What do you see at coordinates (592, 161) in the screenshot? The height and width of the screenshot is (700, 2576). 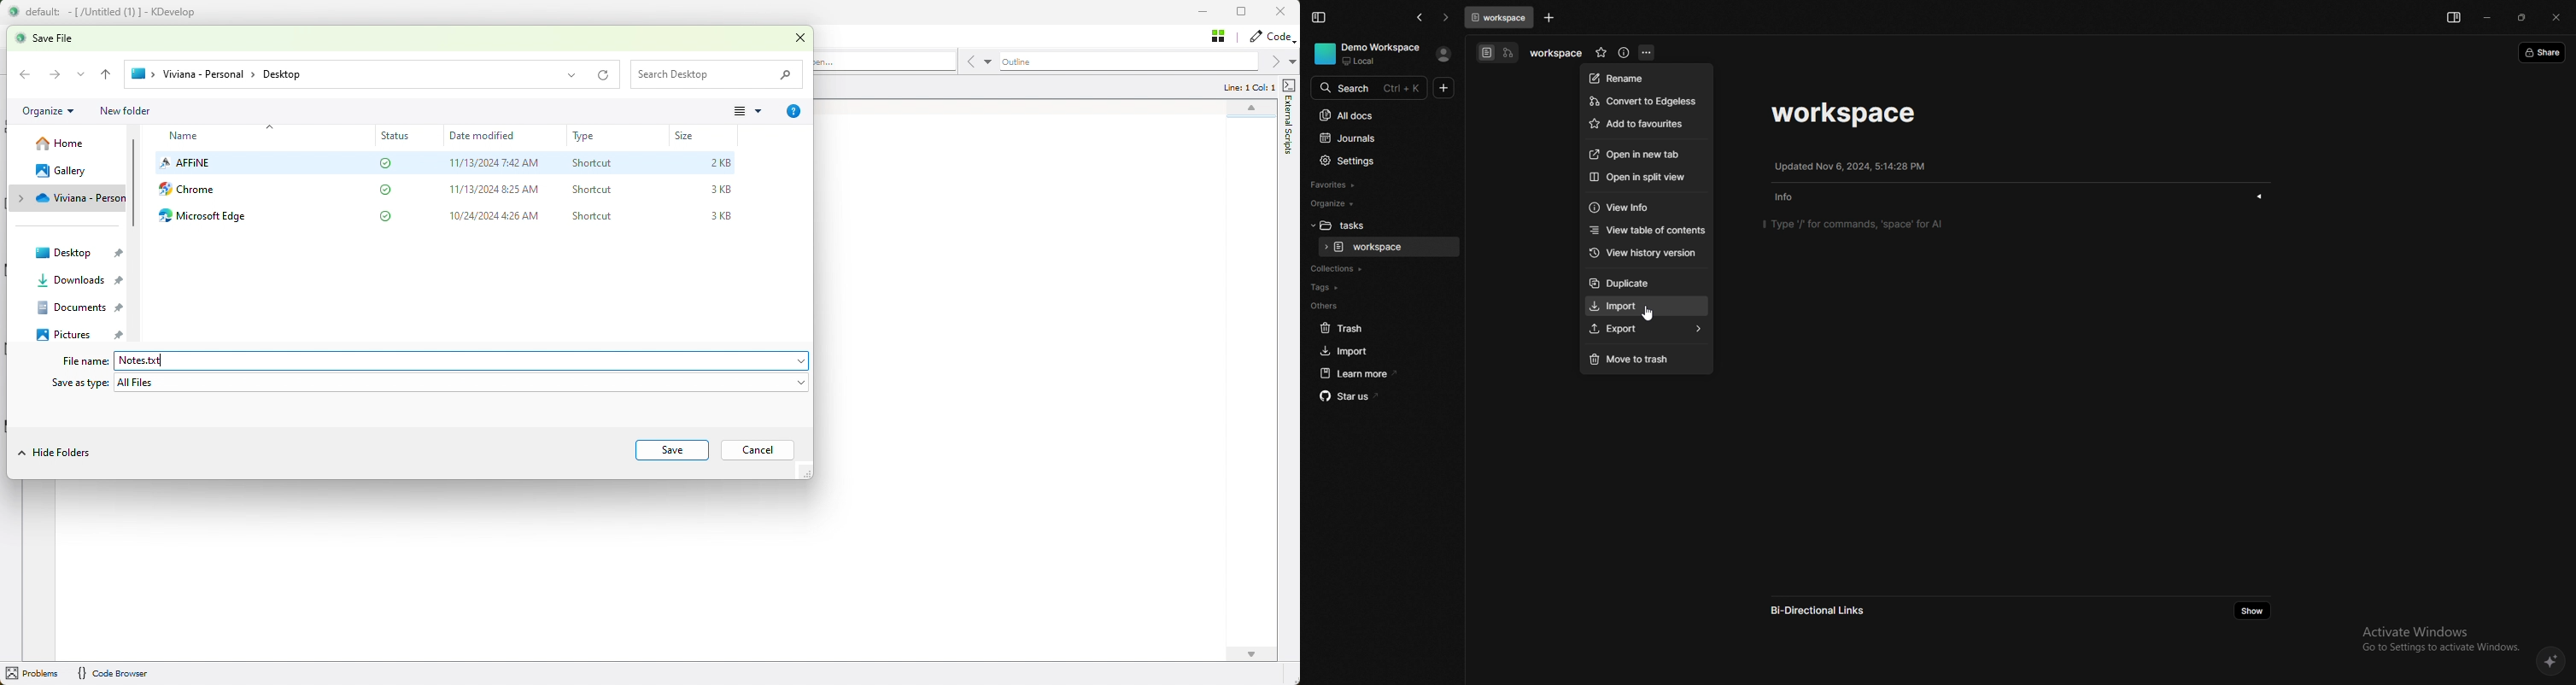 I see `Shortcut` at bounding box center [592, 161].